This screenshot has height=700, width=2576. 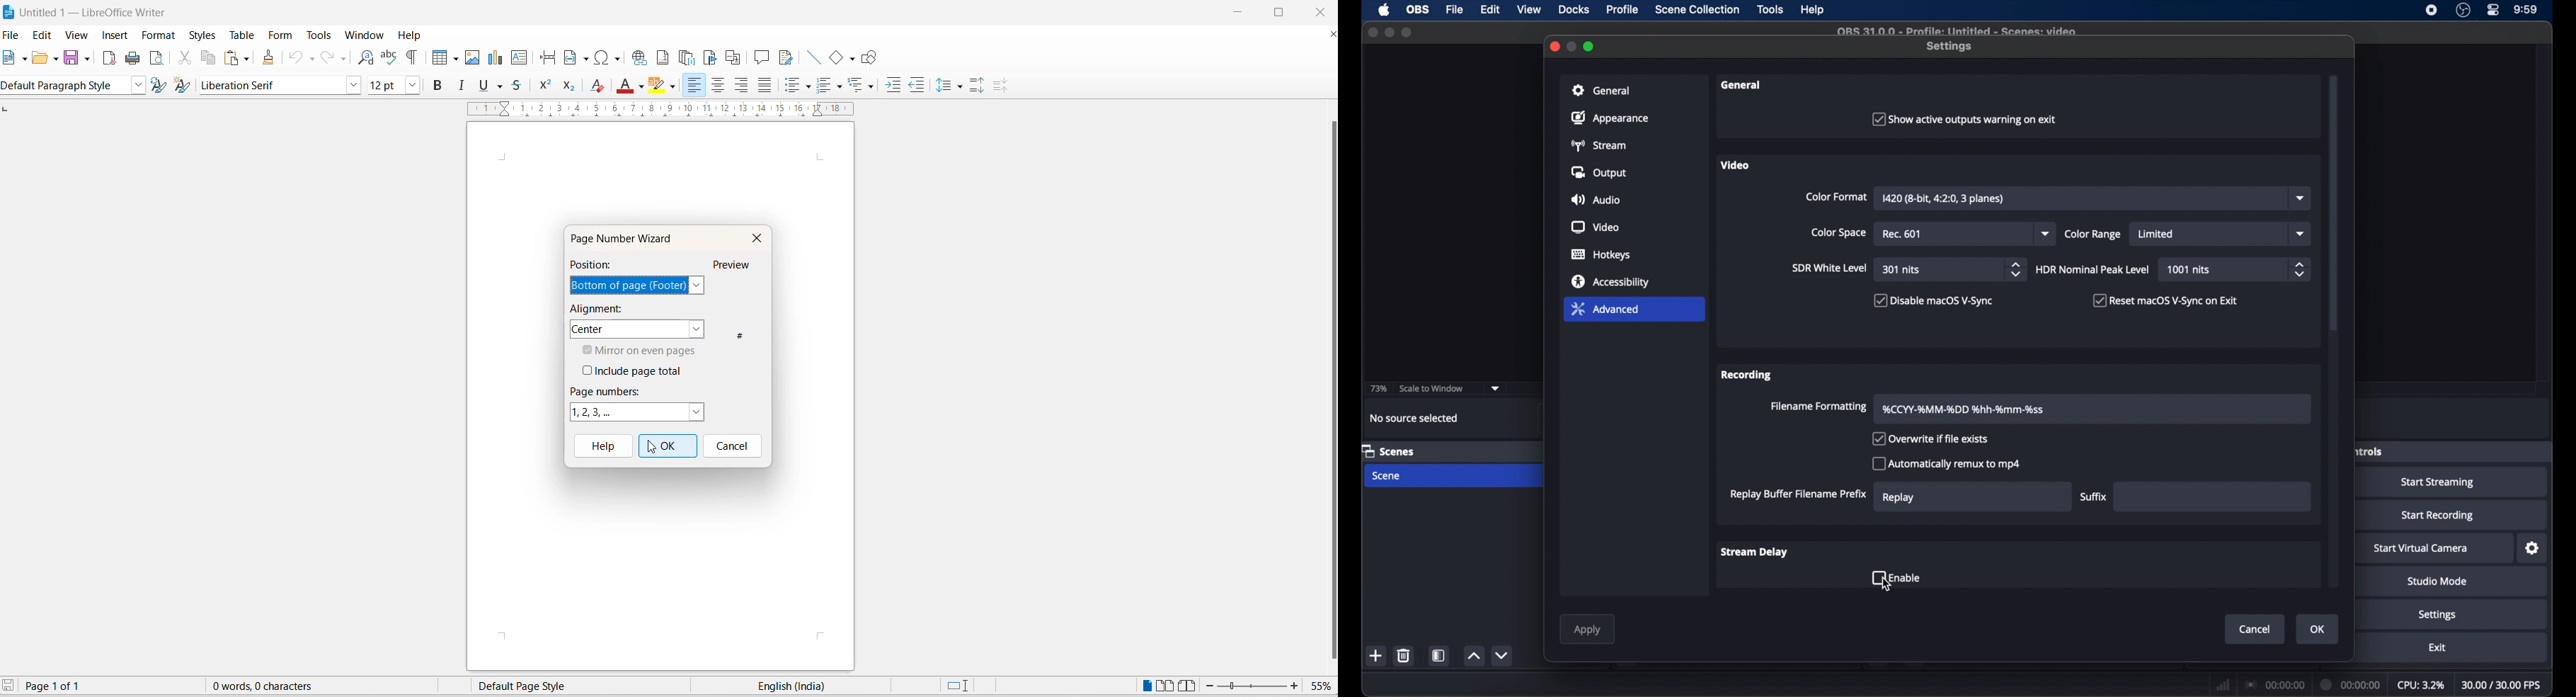 What do you see at coordinates (163, 86) in the screenshot?
I see `update selected style` at bounding box center [163, 86].